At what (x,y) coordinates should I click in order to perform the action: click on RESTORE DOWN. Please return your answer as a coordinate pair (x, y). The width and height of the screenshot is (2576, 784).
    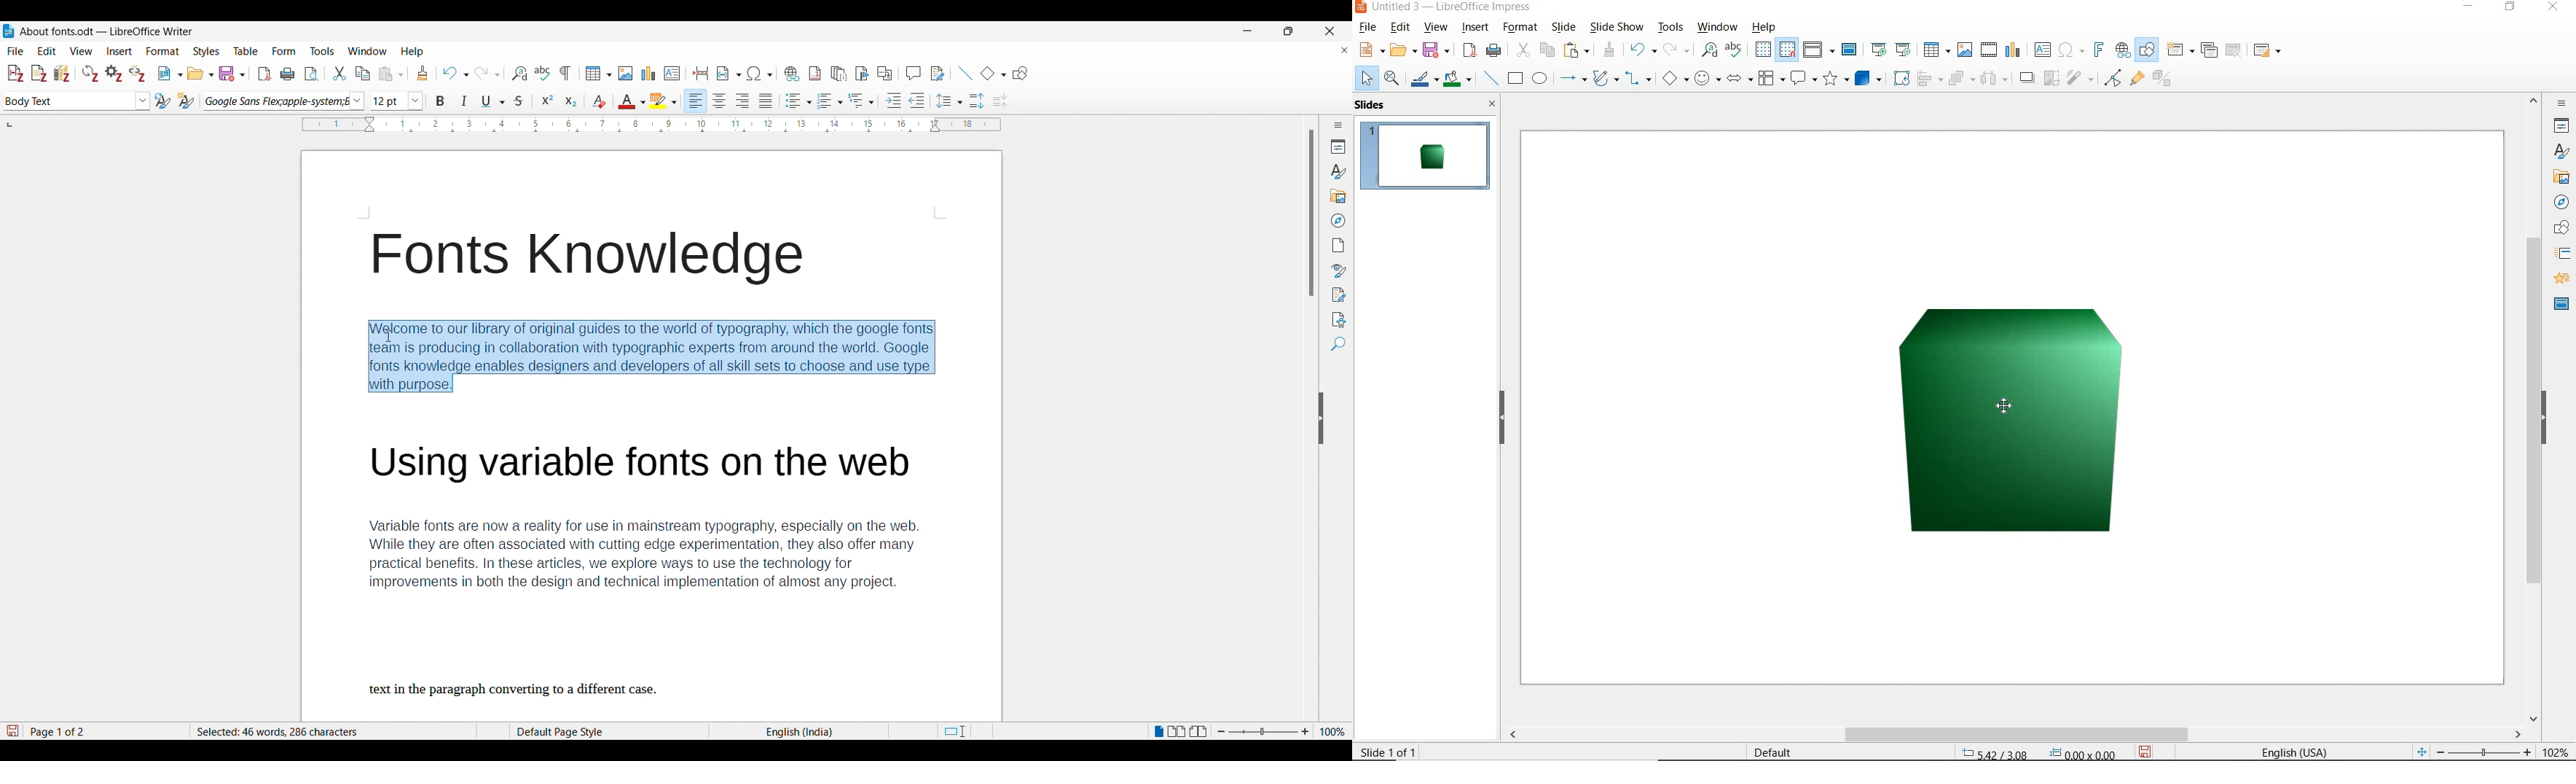
    Looking at the image, I should click on (2510, 8).